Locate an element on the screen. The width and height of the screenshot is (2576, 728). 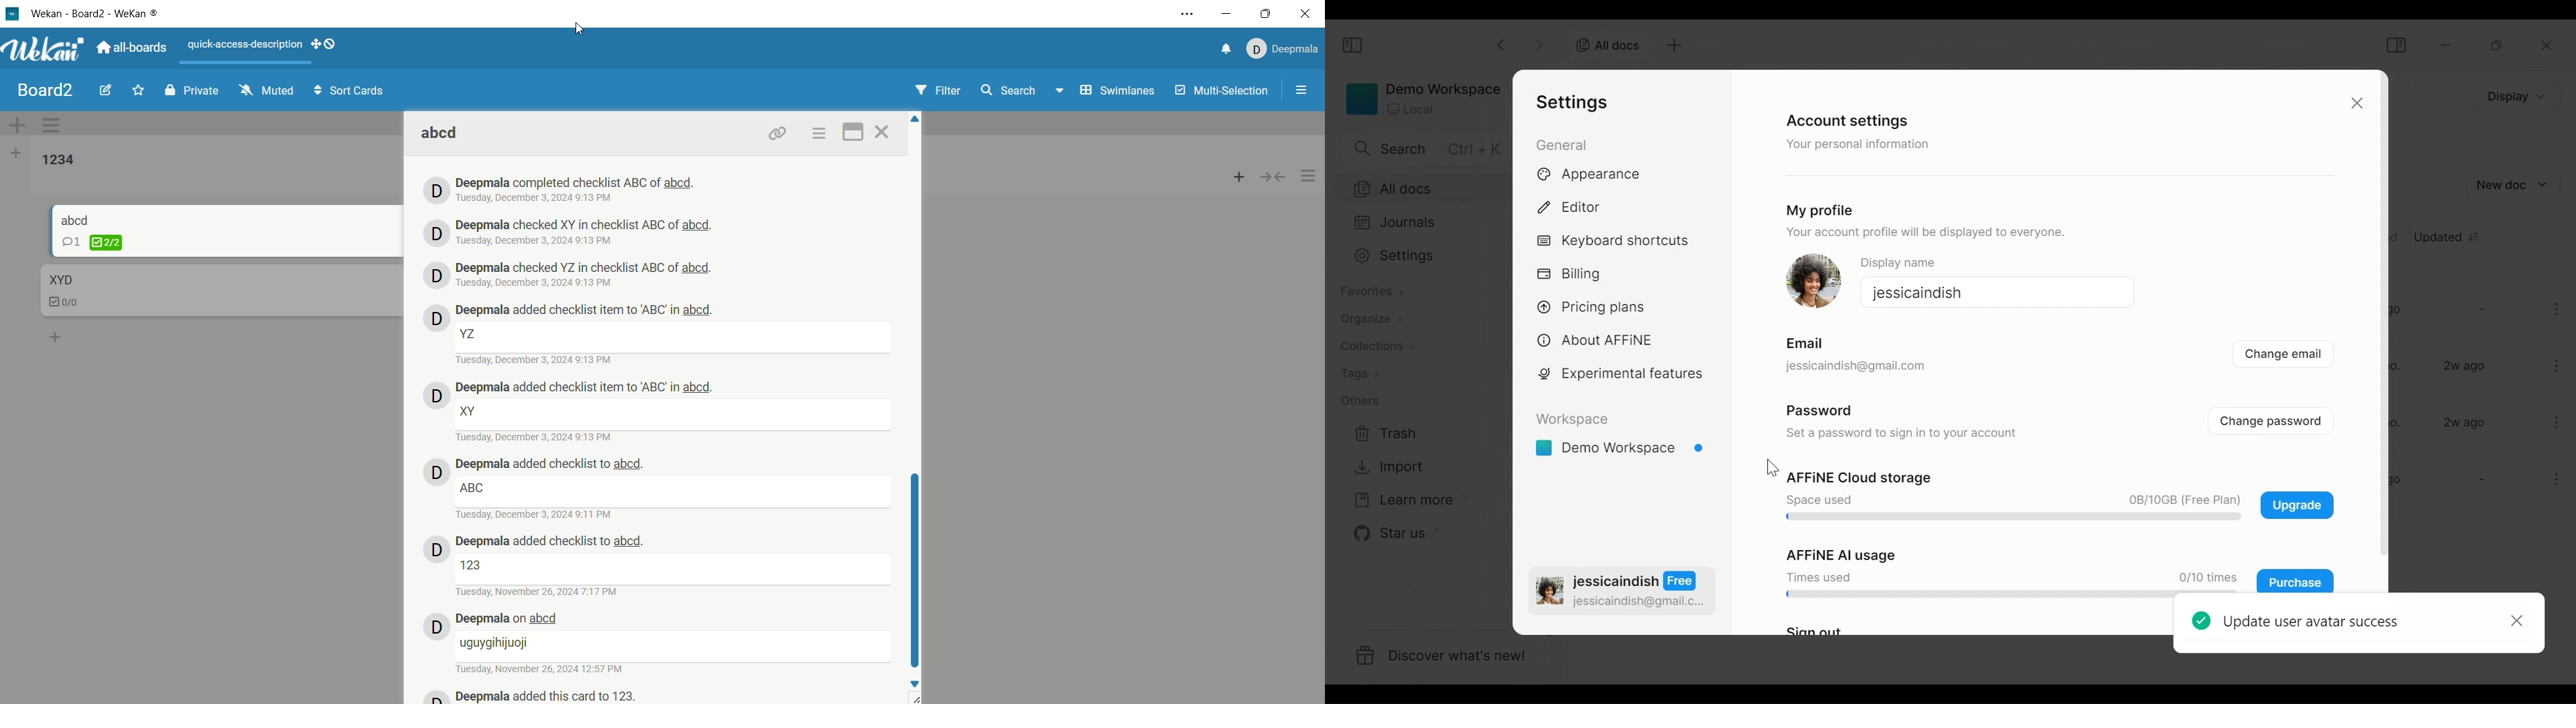
link is located at coordinates (778, 133).